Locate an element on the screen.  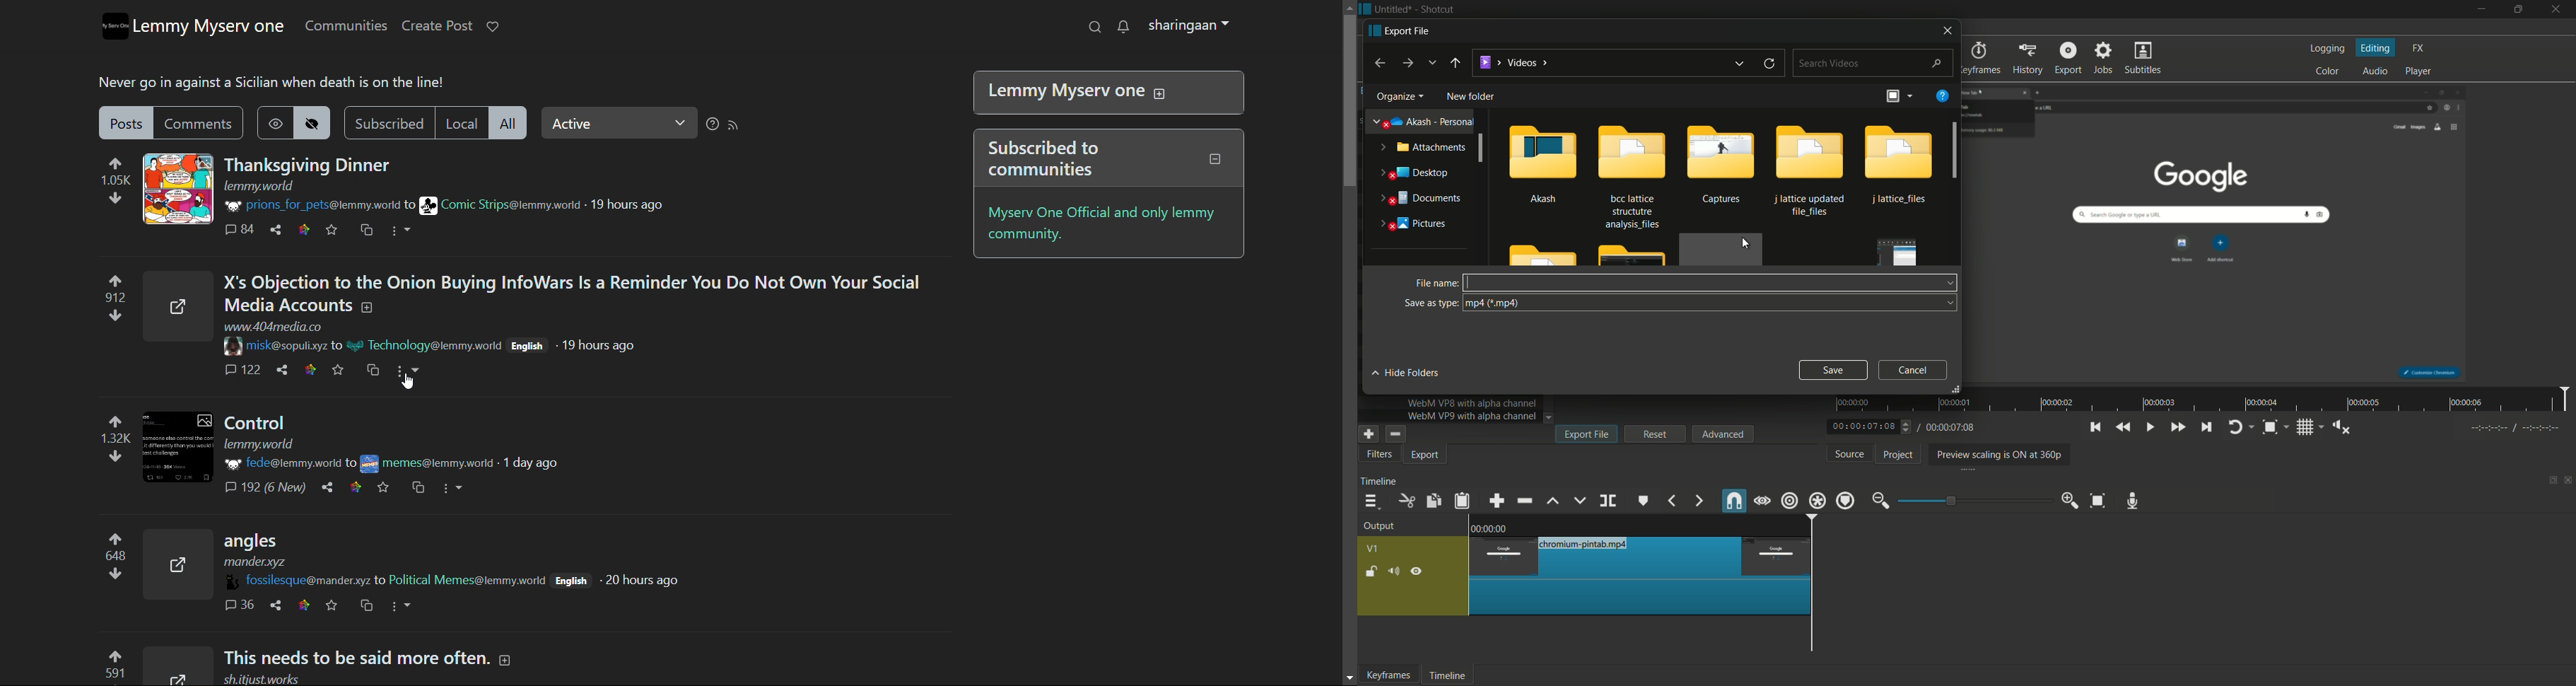
 is located at coordinates (2418, 46).